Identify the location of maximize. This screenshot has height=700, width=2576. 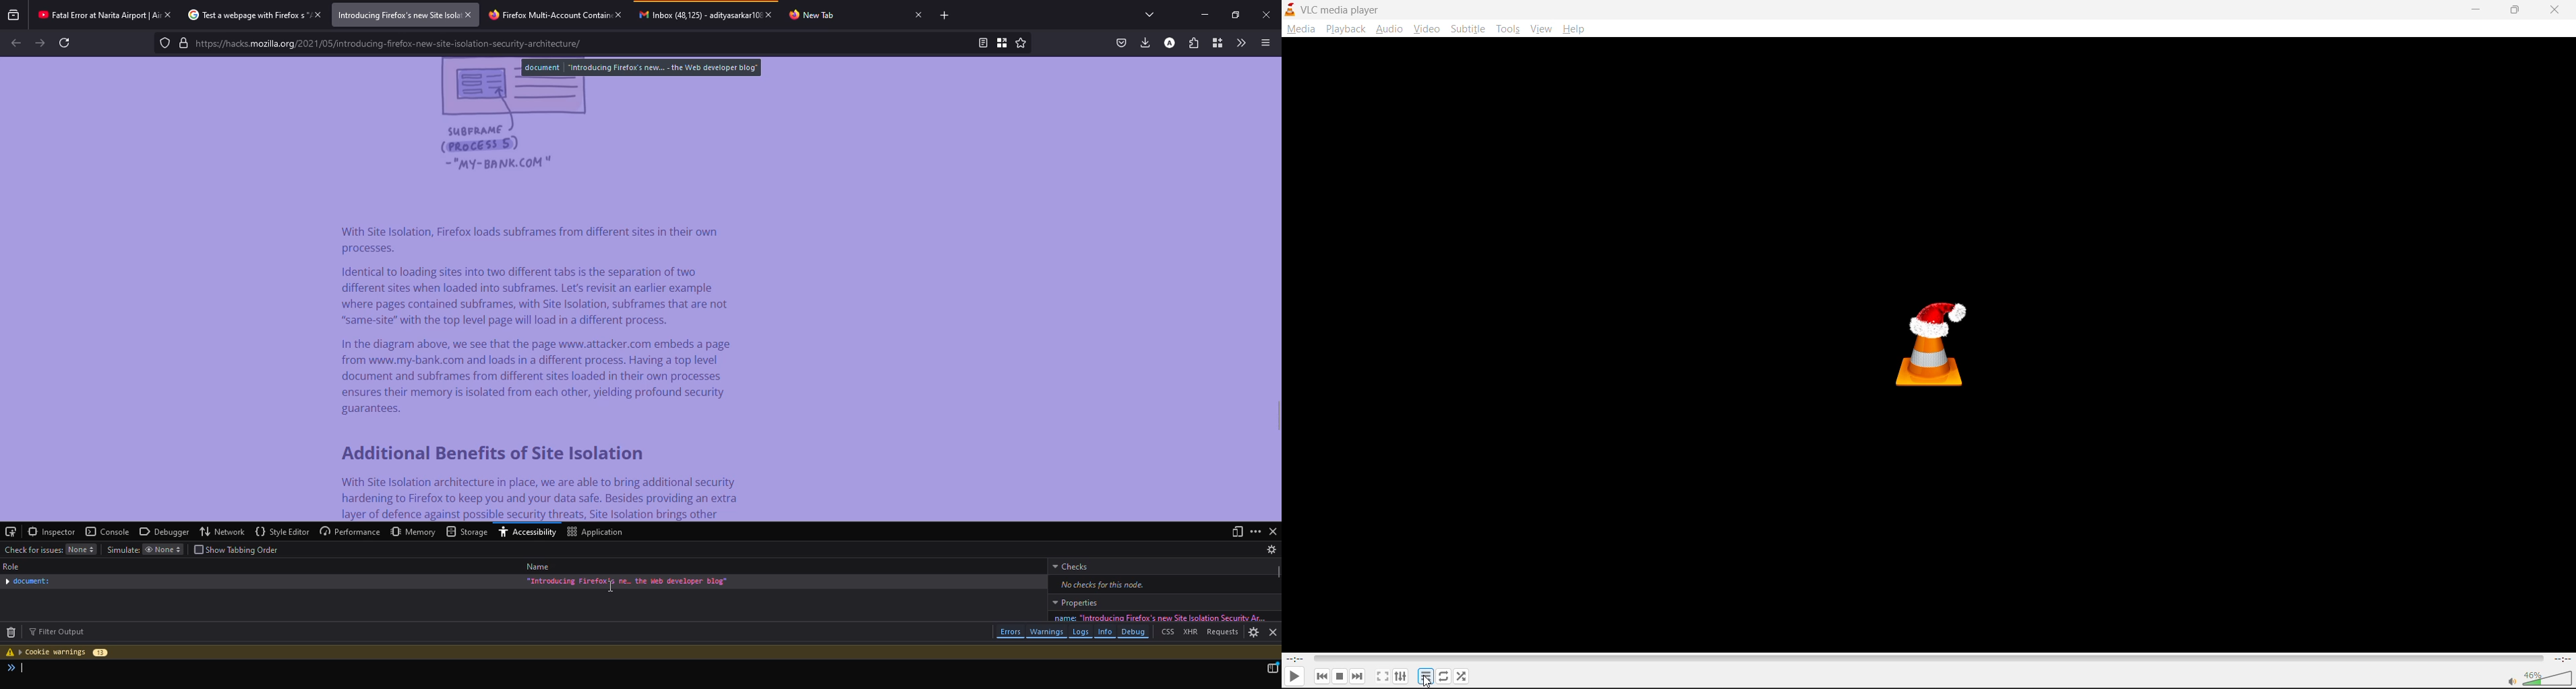
(1234, 15).